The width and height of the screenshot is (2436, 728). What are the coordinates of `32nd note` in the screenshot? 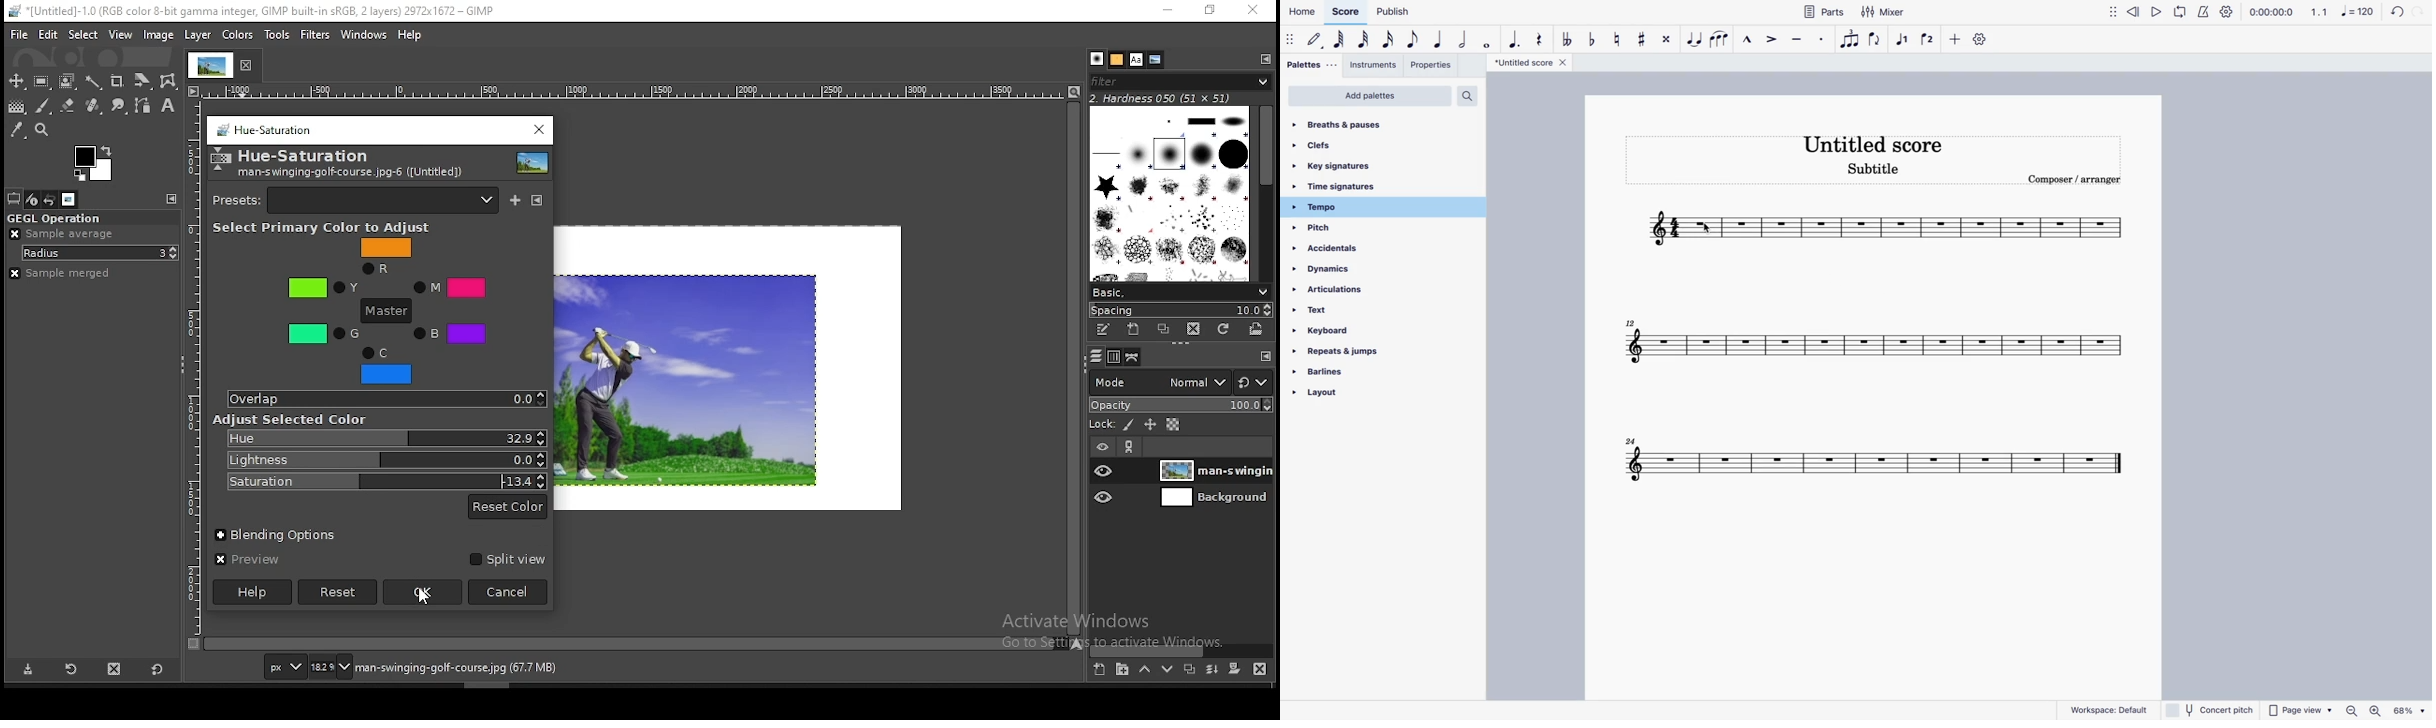 It's located at (1366, 40).